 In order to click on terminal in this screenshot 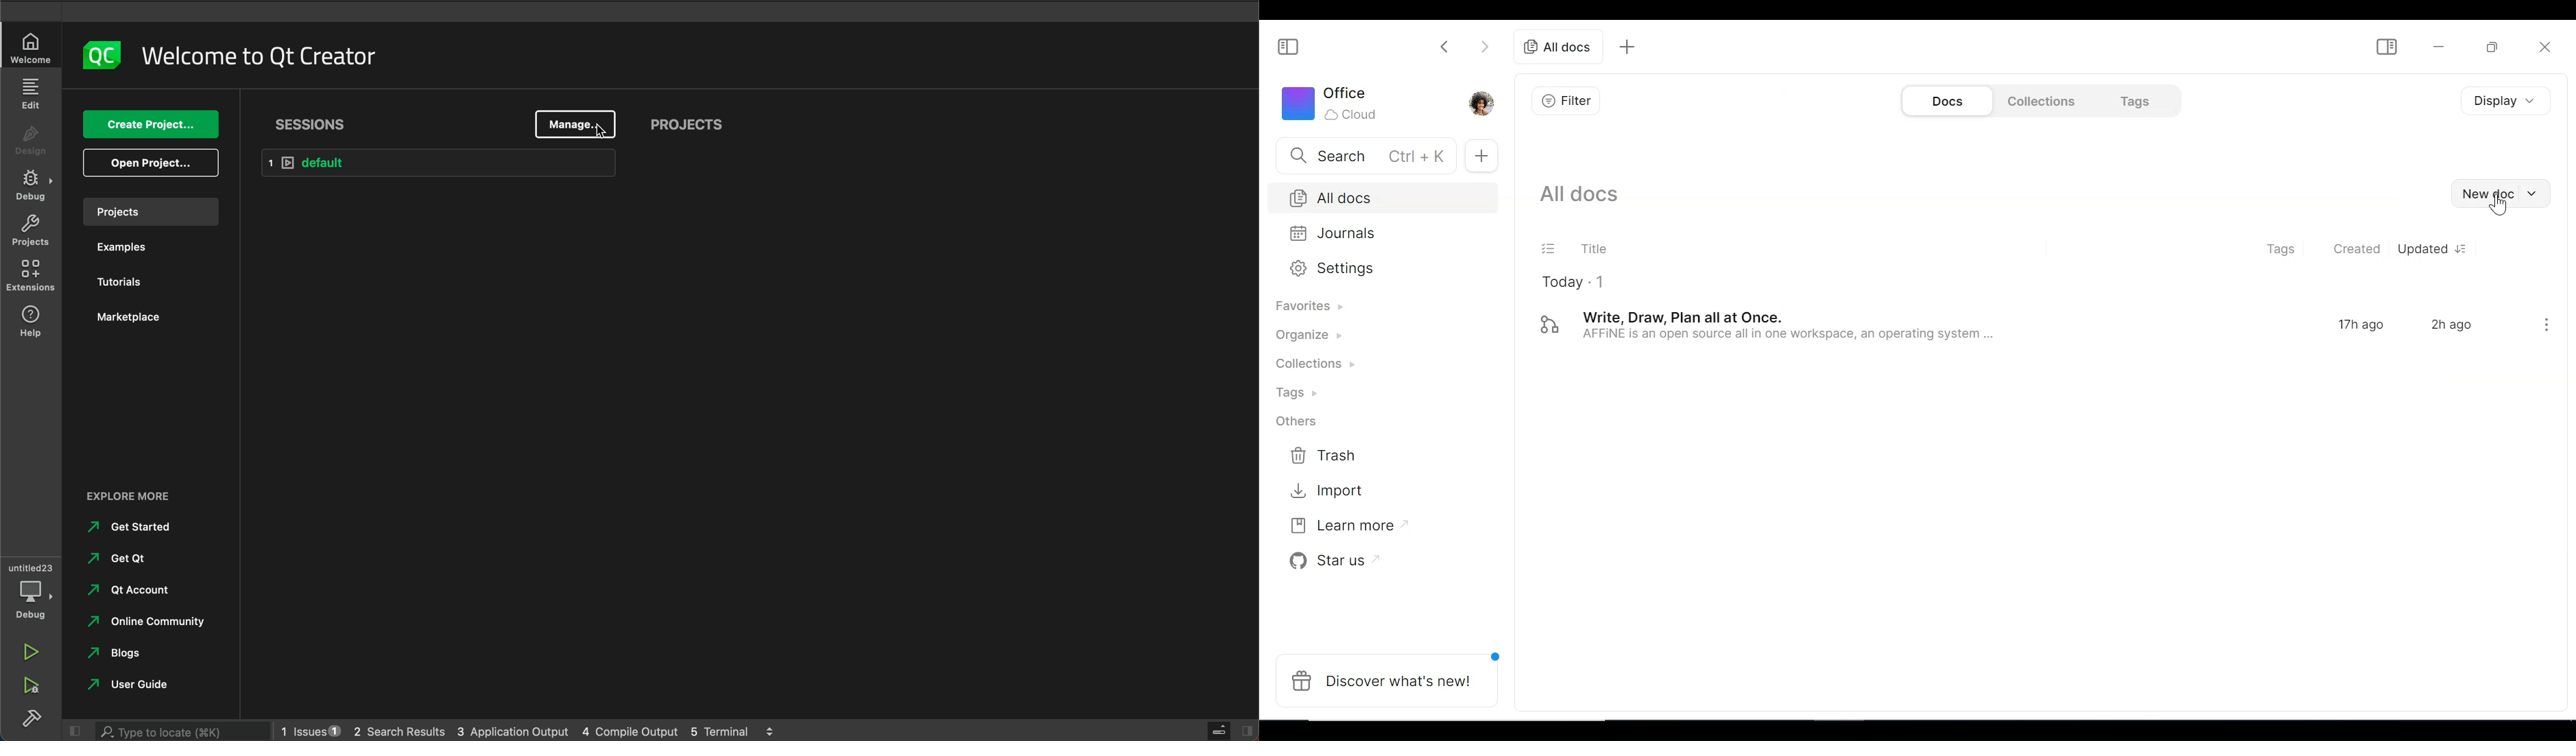, I will do `click(733, 729)`.